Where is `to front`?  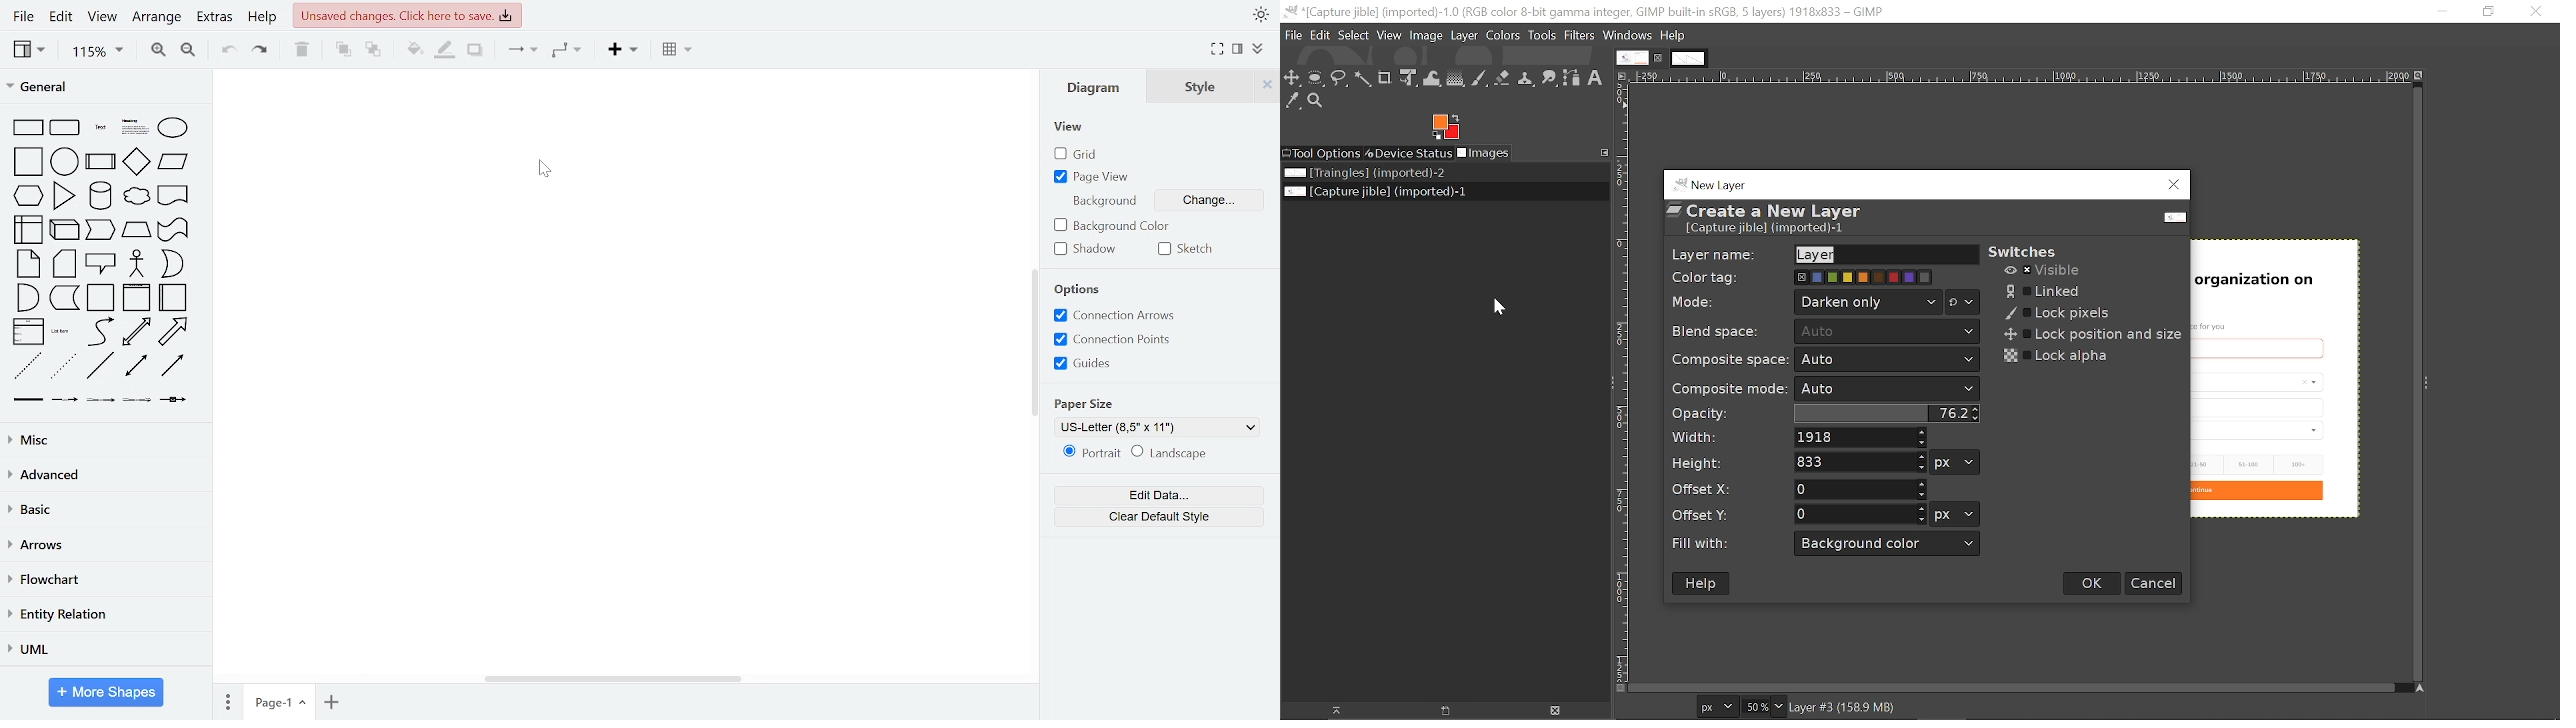 to front is located at coordinates (343, 50).